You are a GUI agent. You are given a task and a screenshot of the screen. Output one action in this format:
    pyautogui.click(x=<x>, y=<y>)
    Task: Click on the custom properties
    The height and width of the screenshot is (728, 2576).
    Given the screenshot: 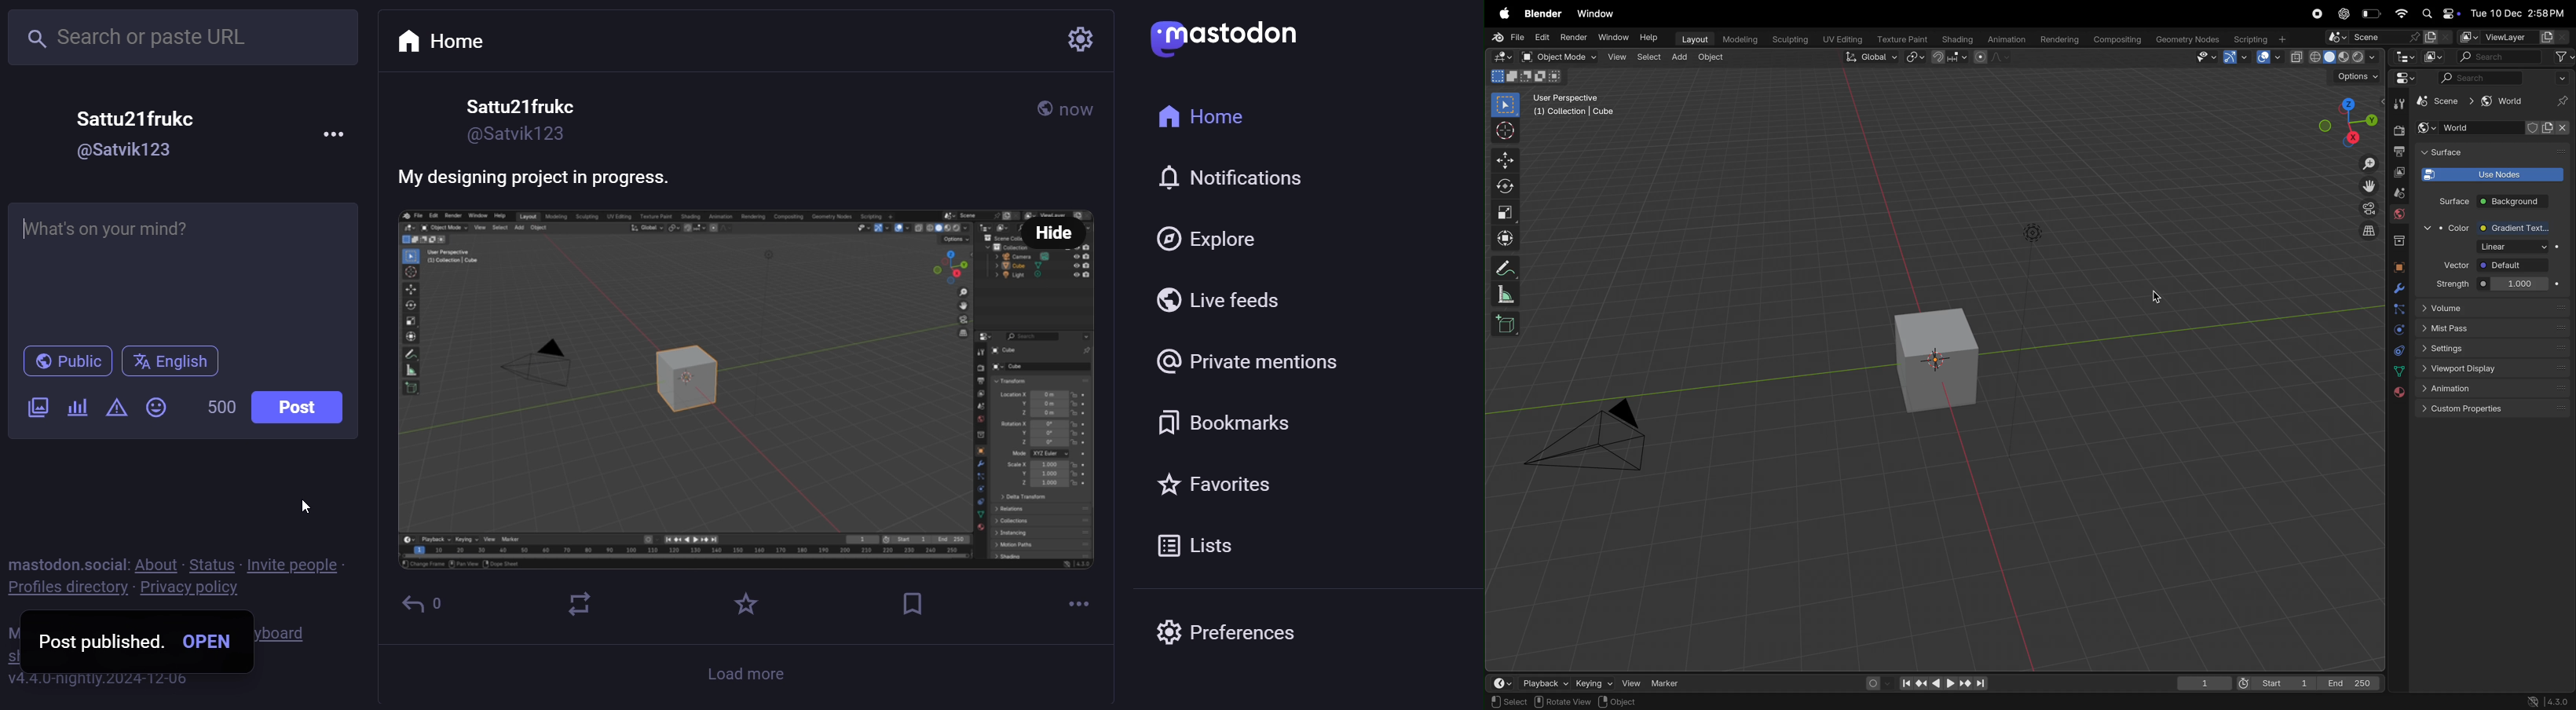 What is the action you would take?
    pyautogui.click(x=2498, y=406)
    